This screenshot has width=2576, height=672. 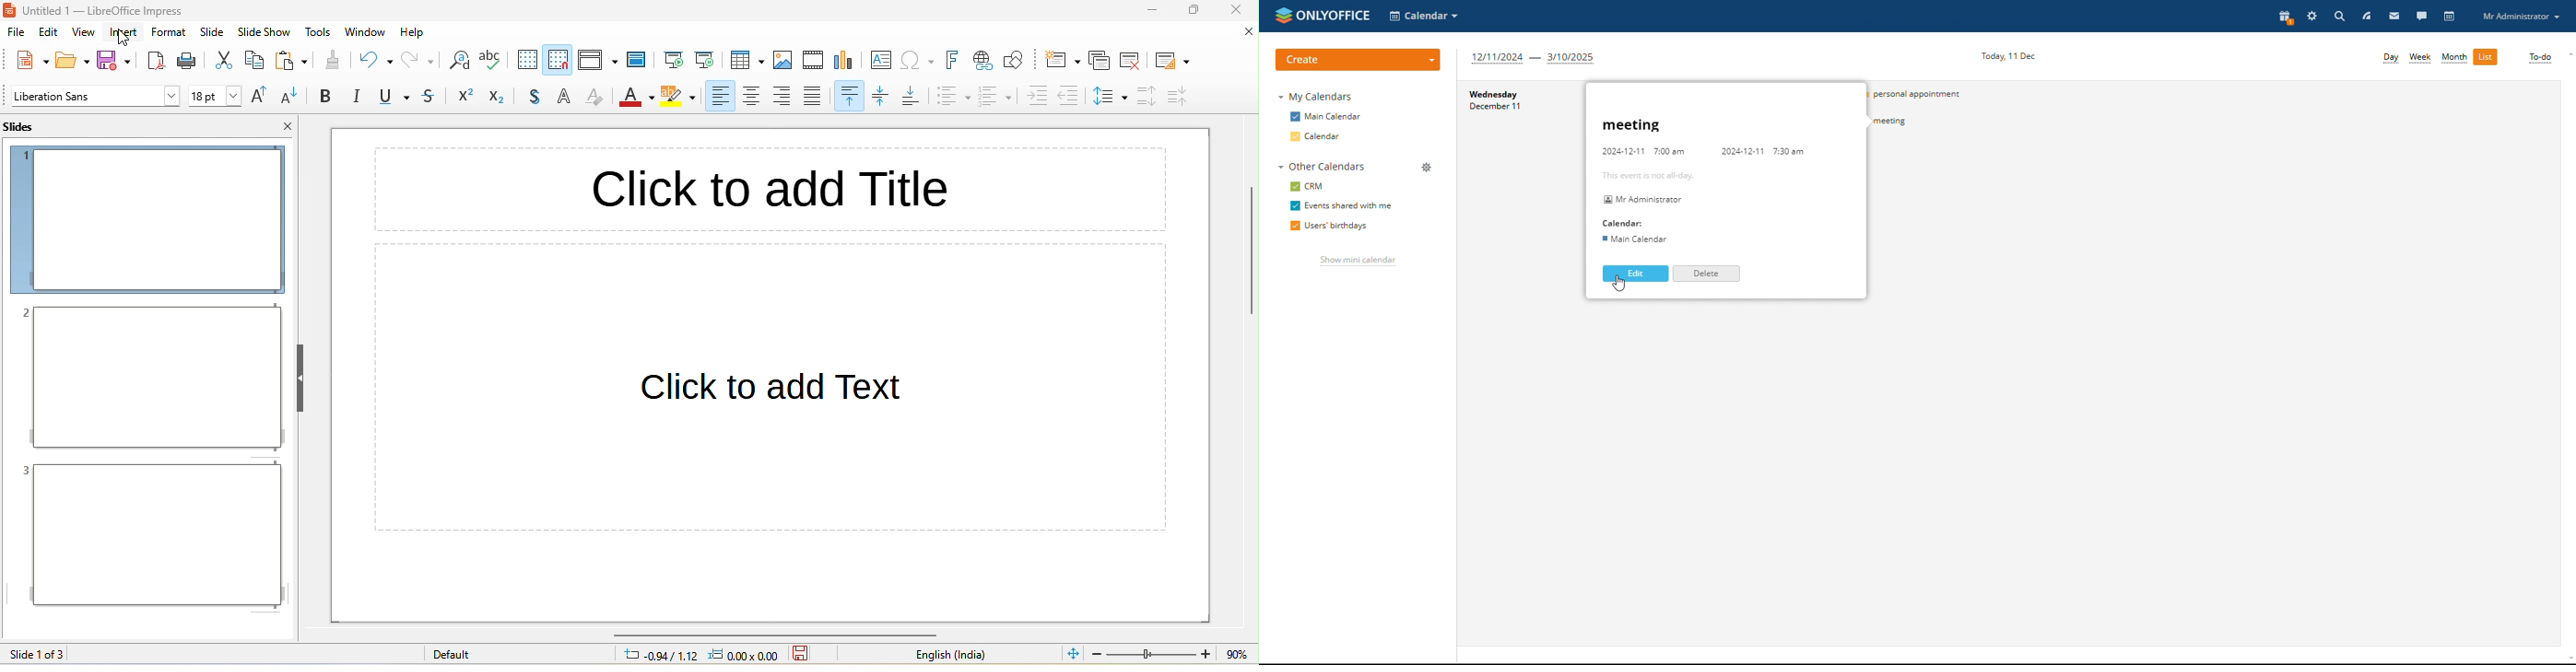 What do you see at coordinates (124, 34) in the screenshot?
I see `insert` at bounding box center [124, 34].